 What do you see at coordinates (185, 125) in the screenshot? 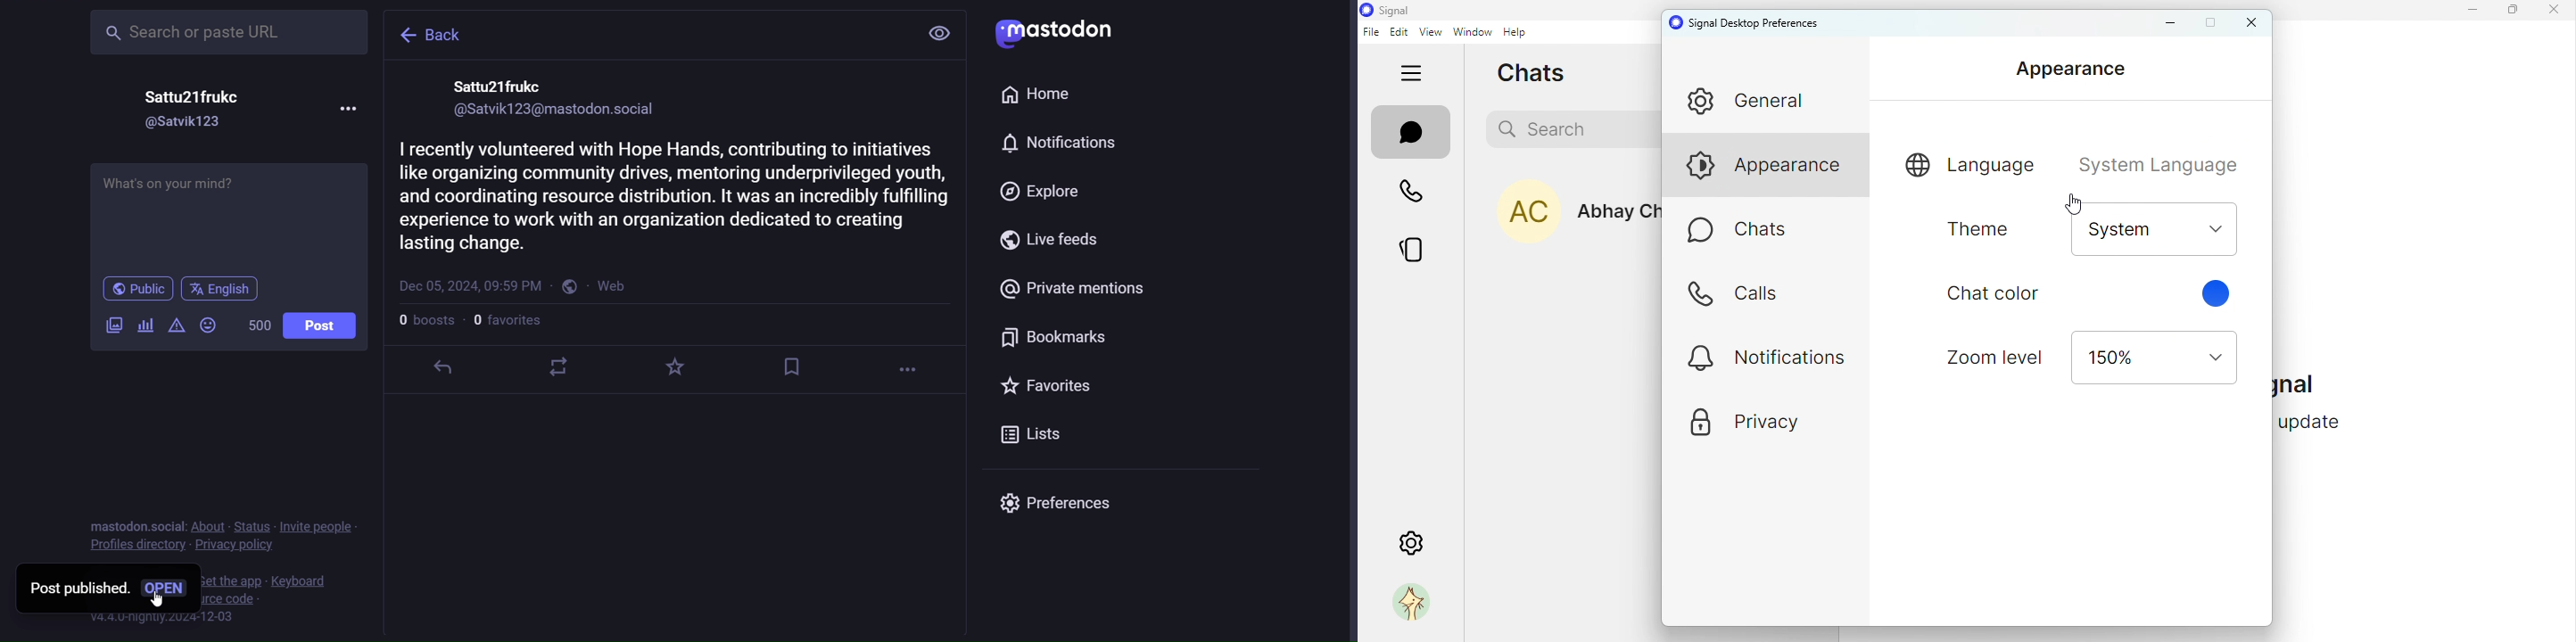
I see `id` at bounding box center [185, 125].